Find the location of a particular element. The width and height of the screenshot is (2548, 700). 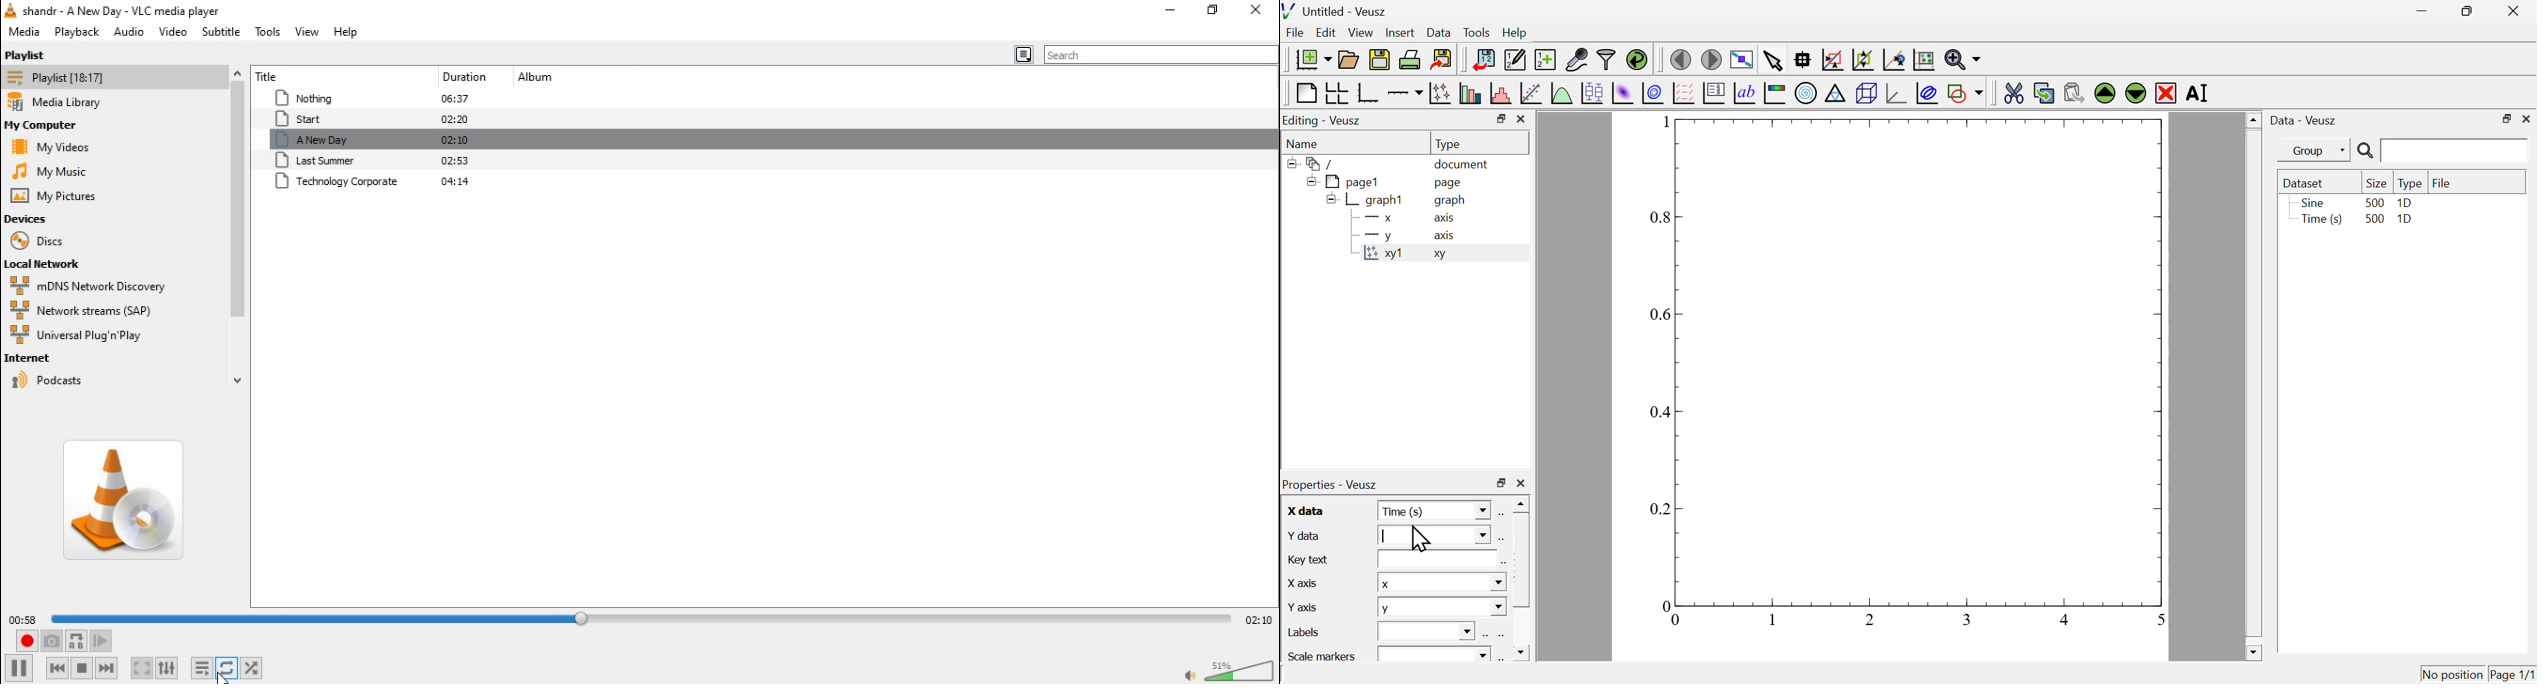

file is located at coordinates (1296, 34).